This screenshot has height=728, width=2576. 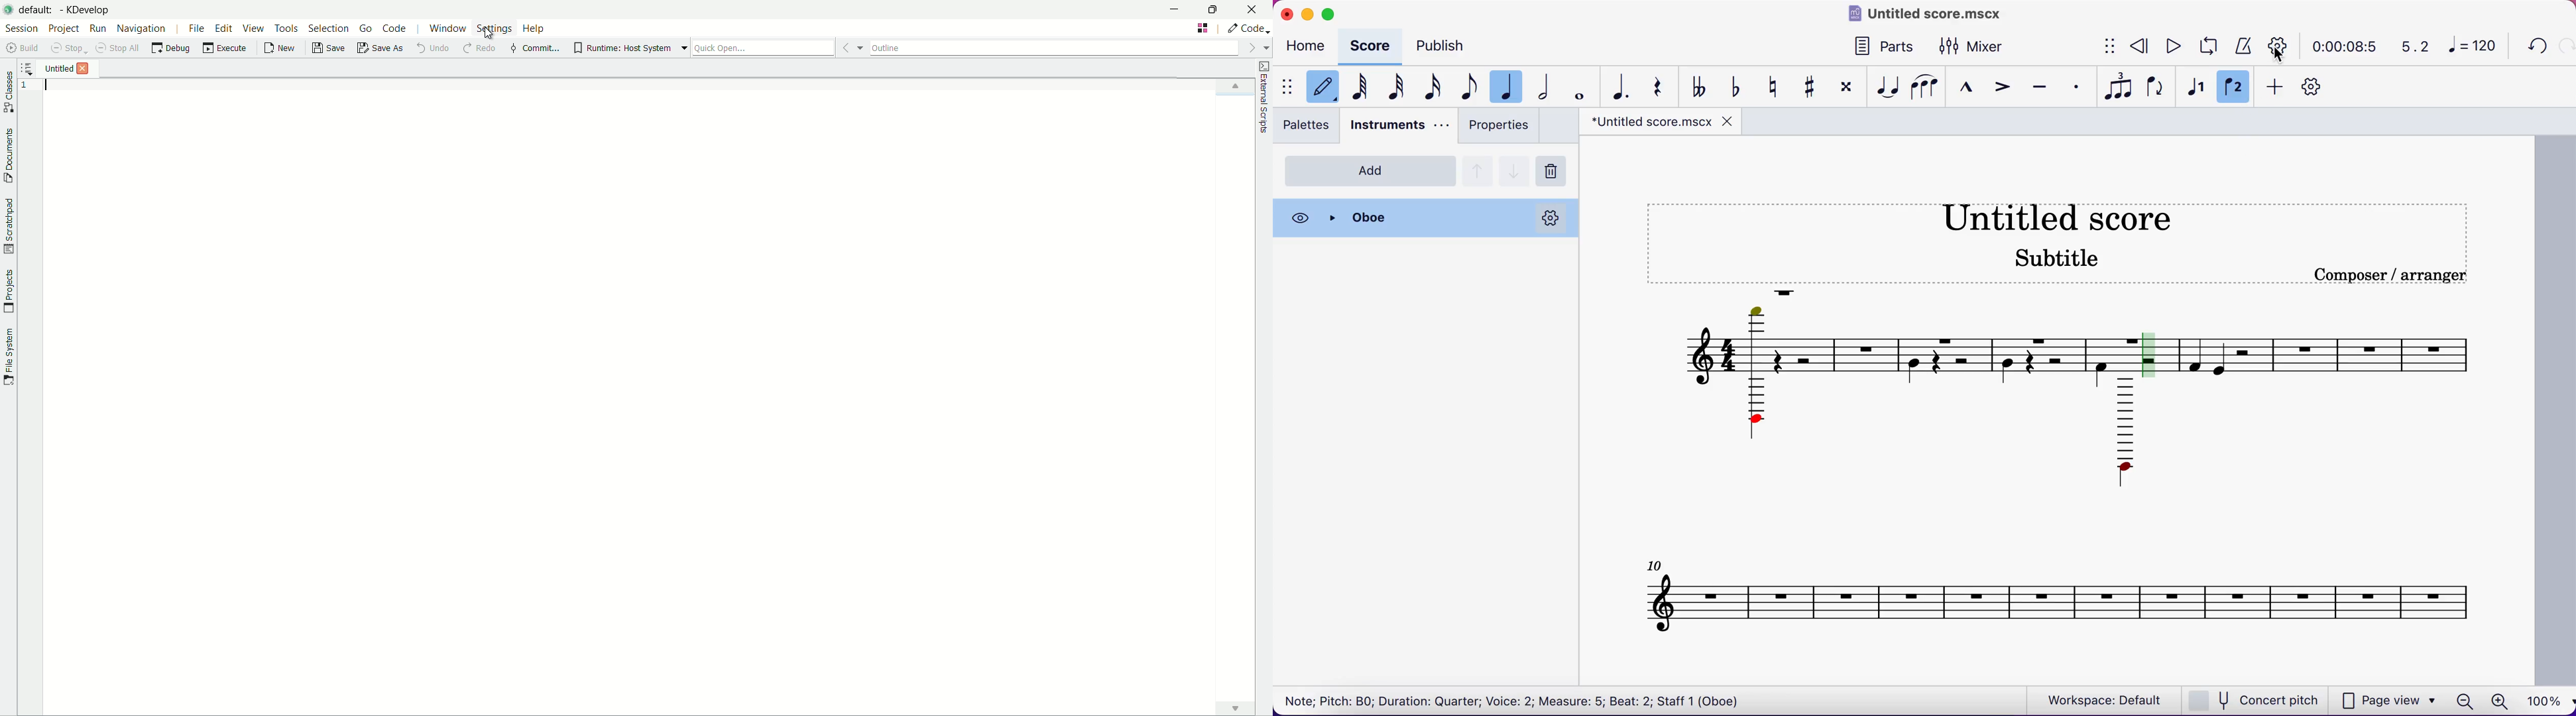 I want to click on concert pitch, so click(x=2258, y=700).